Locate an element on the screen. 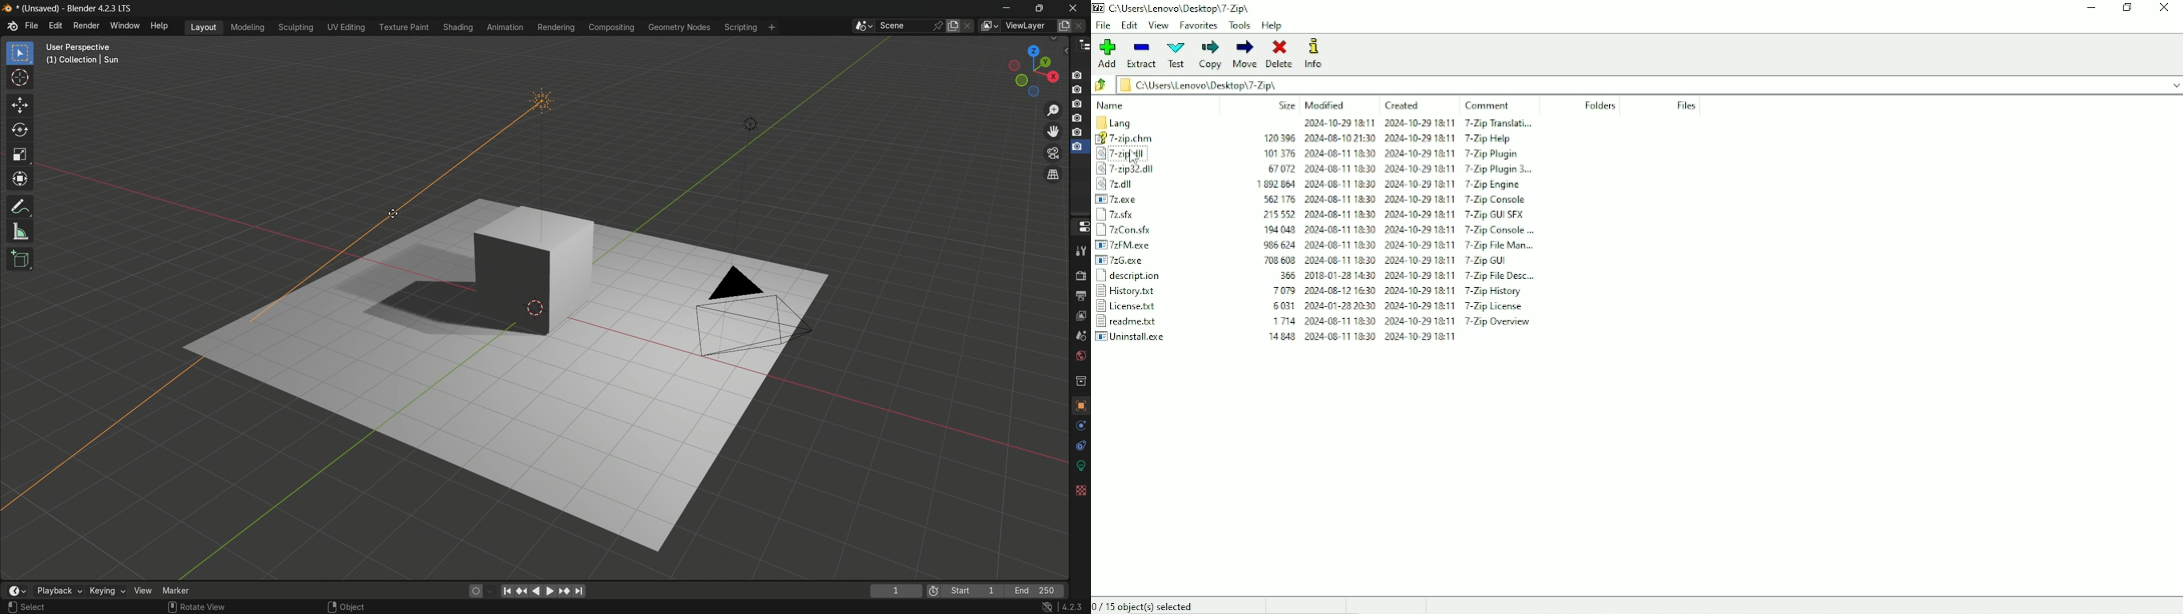 Image resolution: width=2184 pixels, height=616 pixels. layer 3 is located at coordinates (1078, 103).